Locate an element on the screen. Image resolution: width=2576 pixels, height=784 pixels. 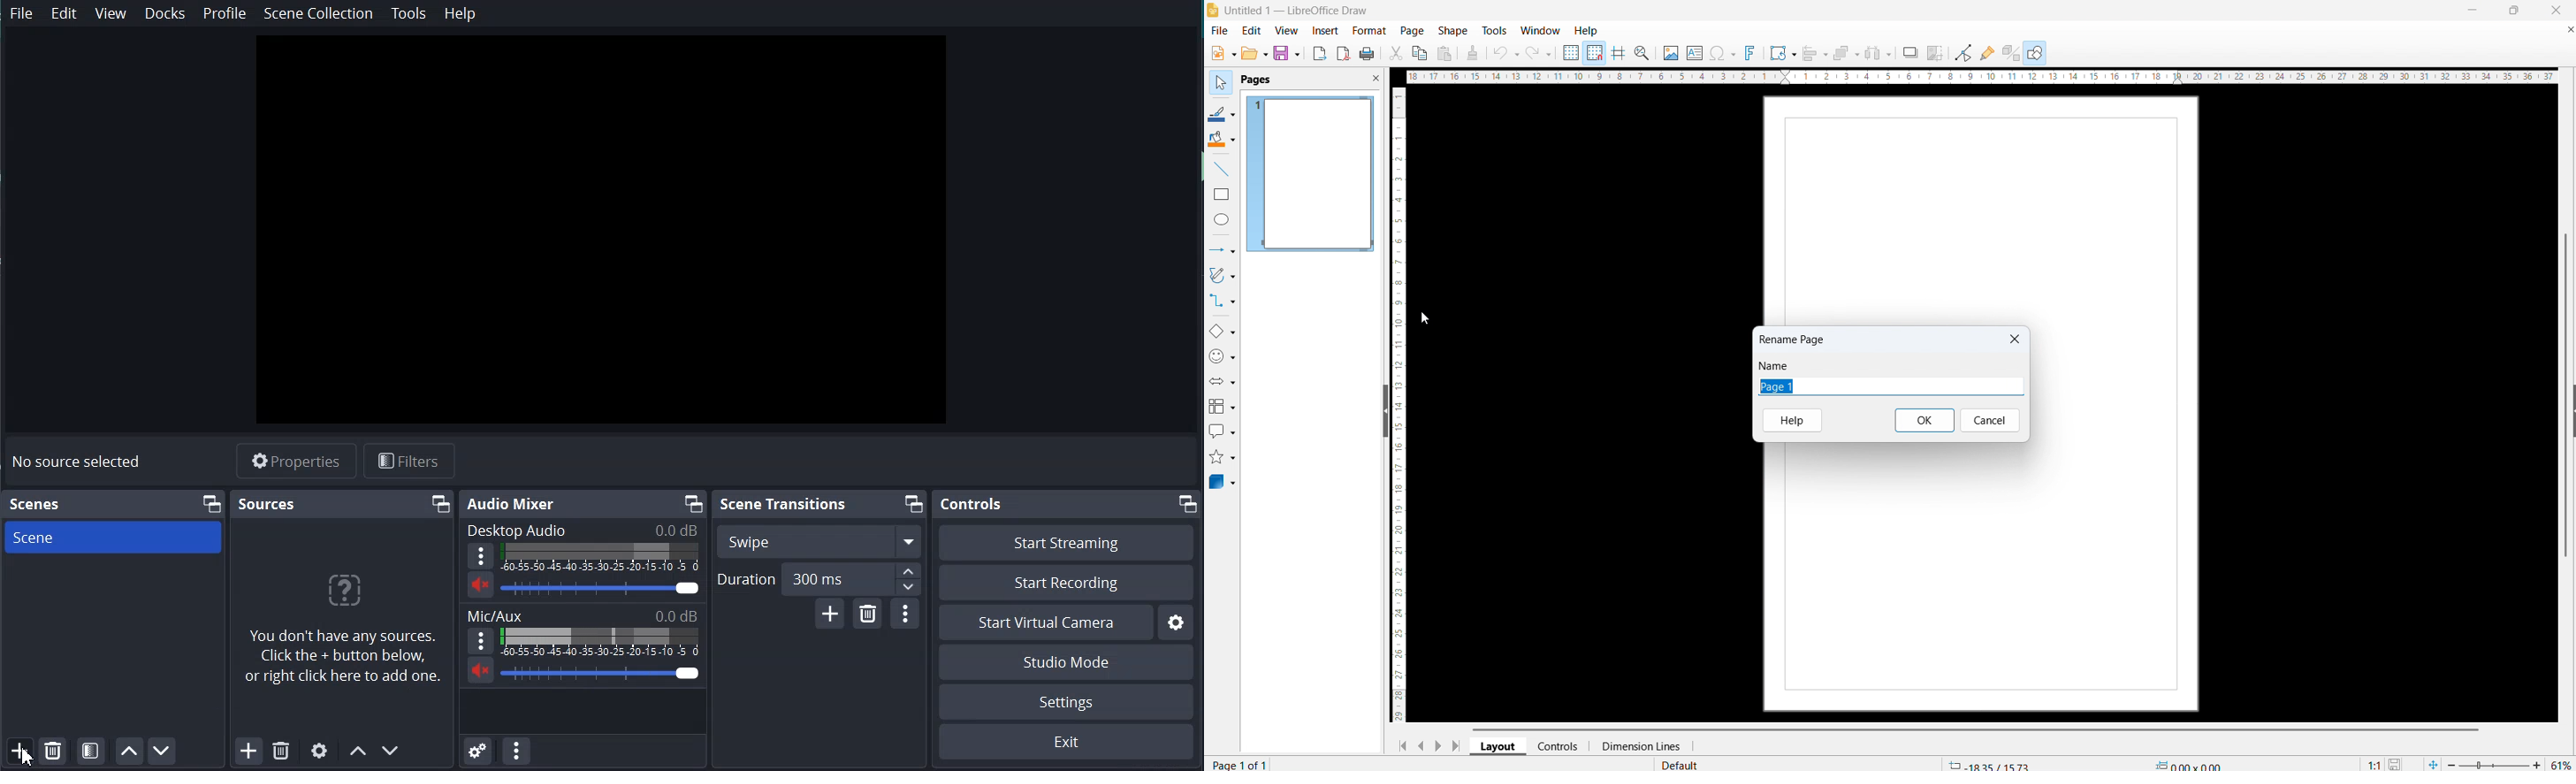
Open scene filter is located at coordinates (90, 750).